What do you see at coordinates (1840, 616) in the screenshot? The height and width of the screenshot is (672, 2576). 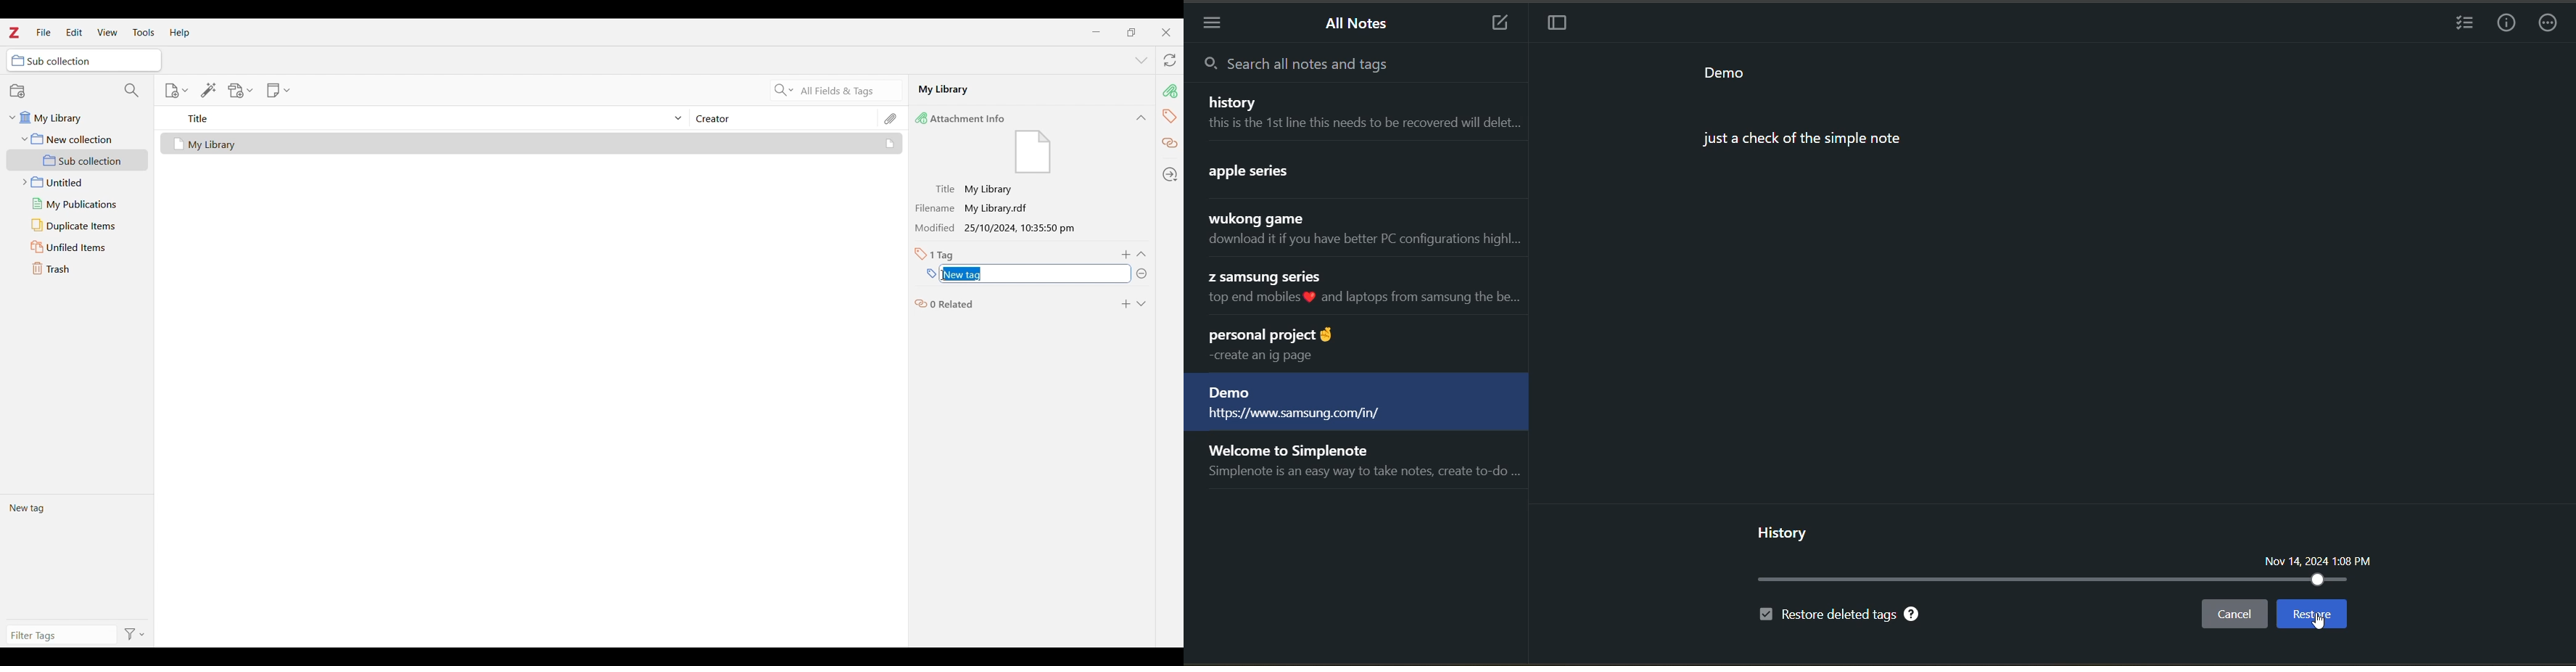 I see `restore deleted tags` at bounding box center [1840, 616].